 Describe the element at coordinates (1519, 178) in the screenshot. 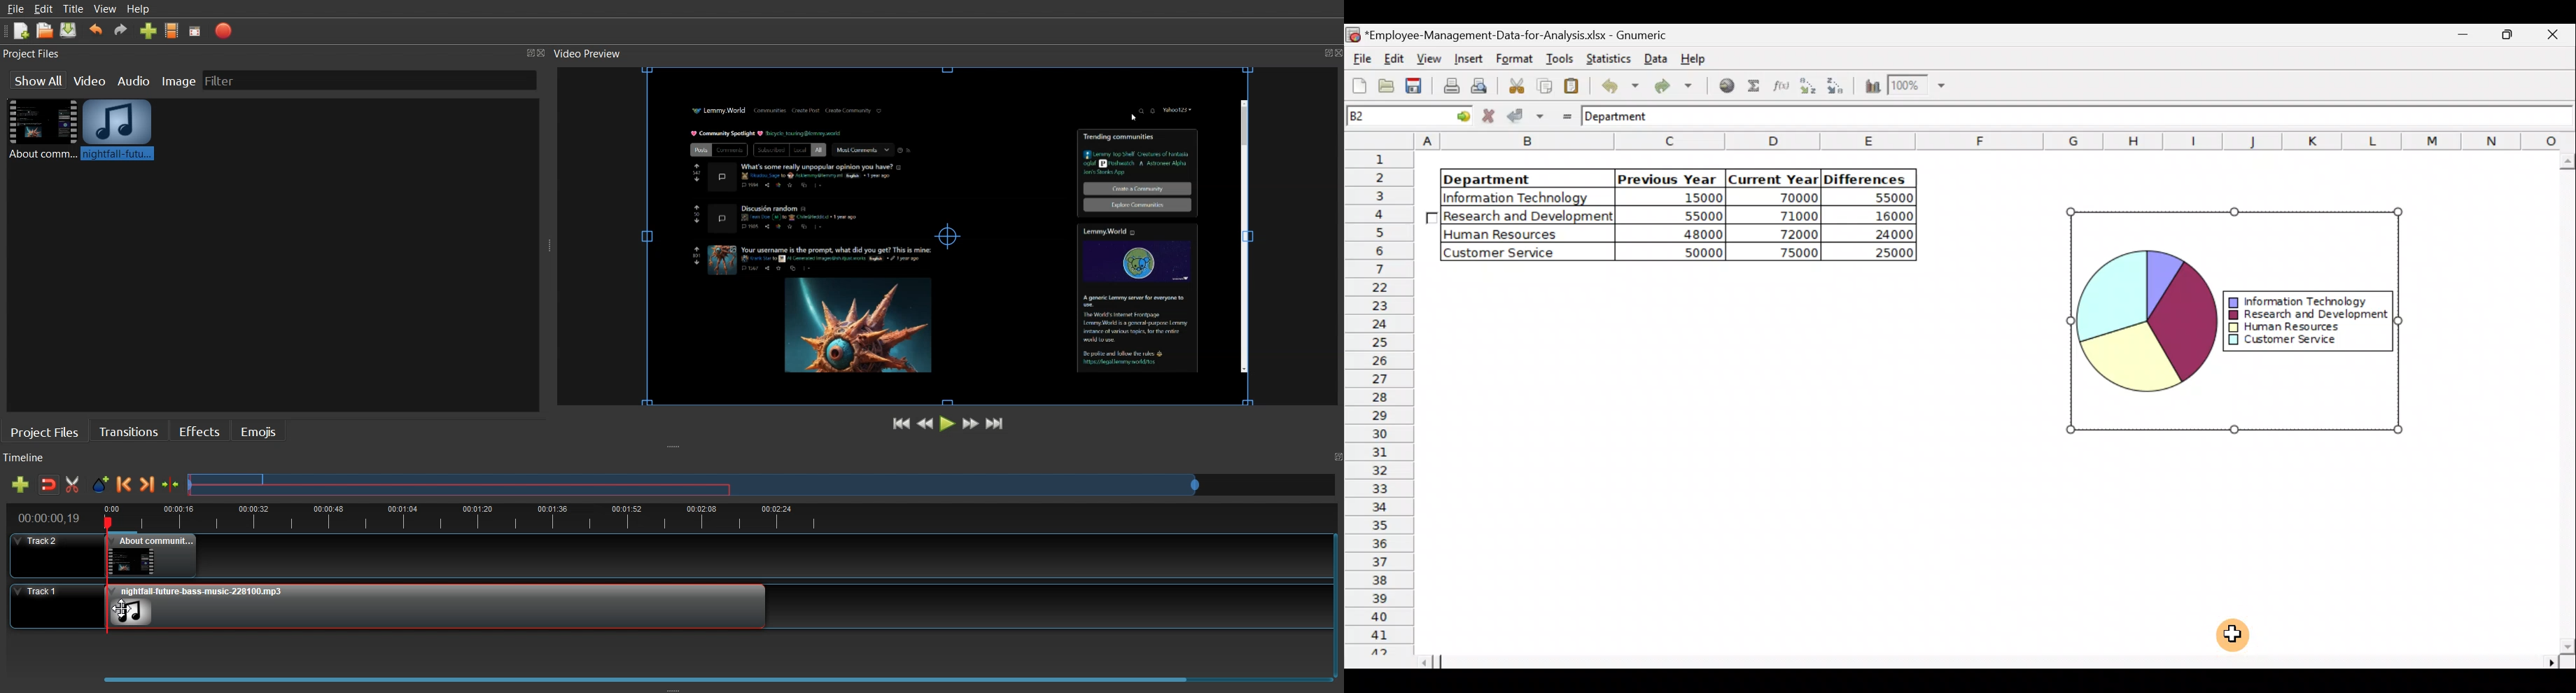

I see `Department` at that location.